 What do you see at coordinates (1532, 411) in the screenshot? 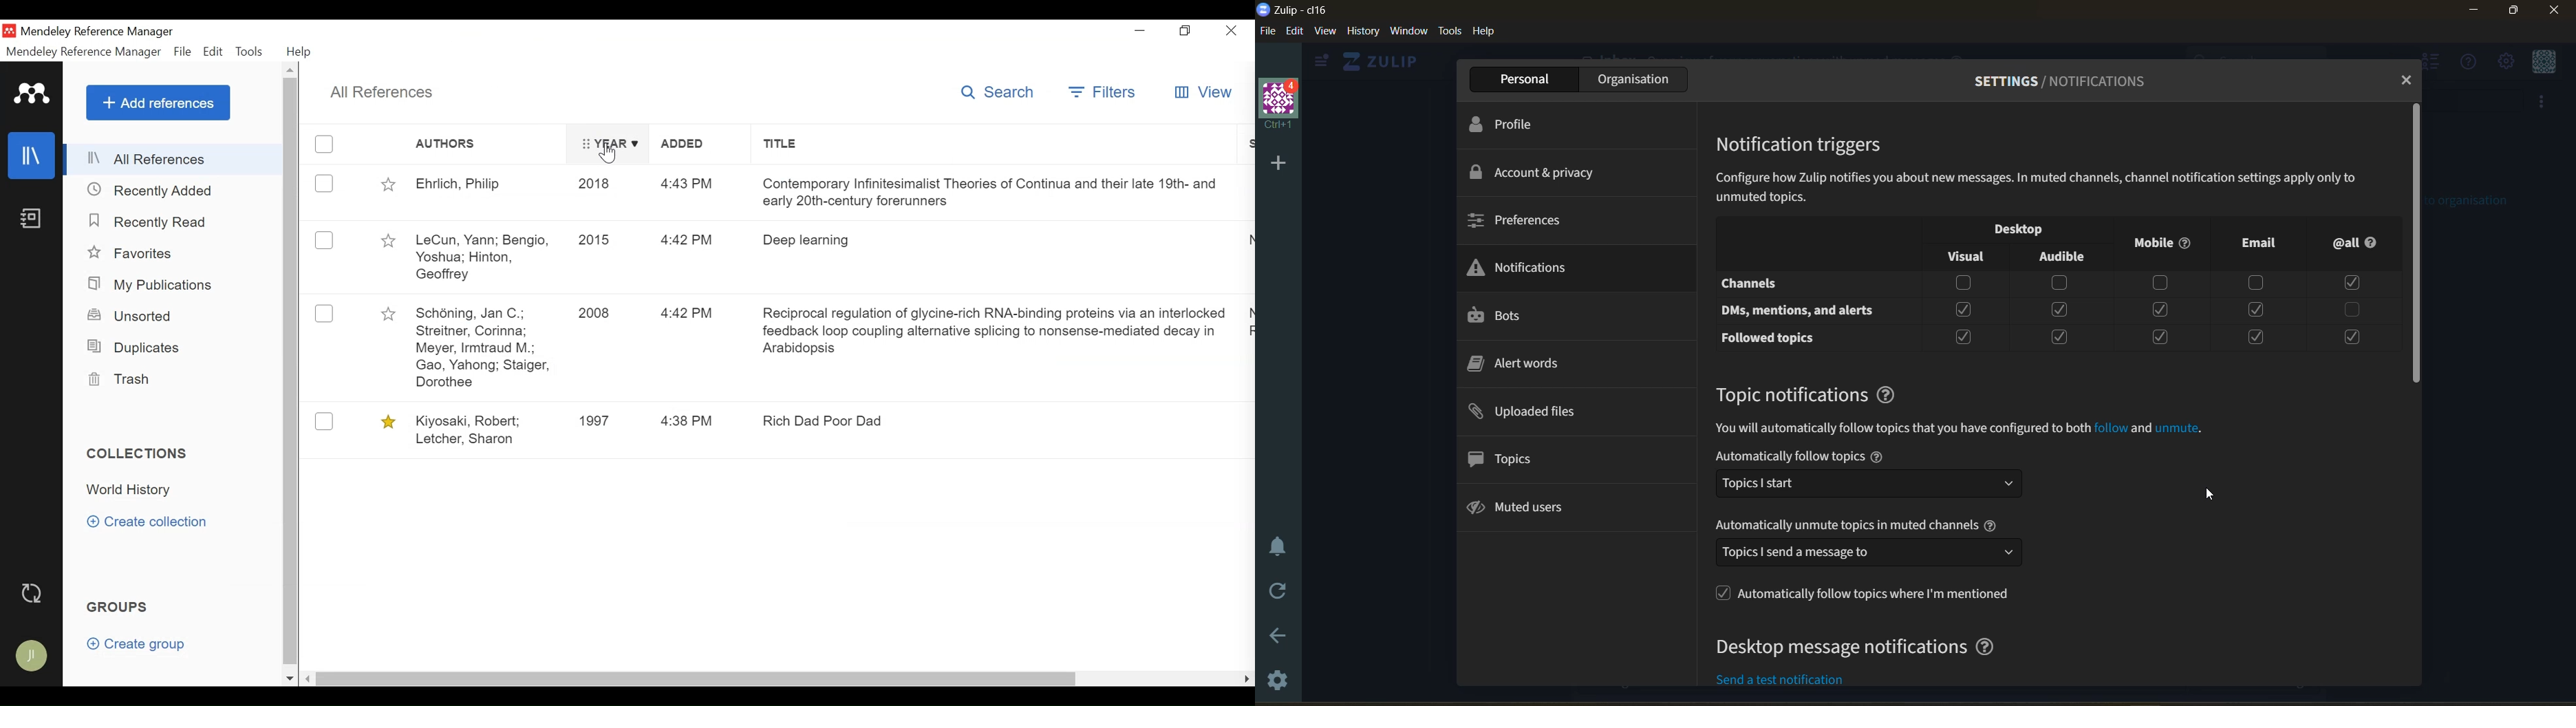
I see `uploaded files` at bounding box center [1532, 411].